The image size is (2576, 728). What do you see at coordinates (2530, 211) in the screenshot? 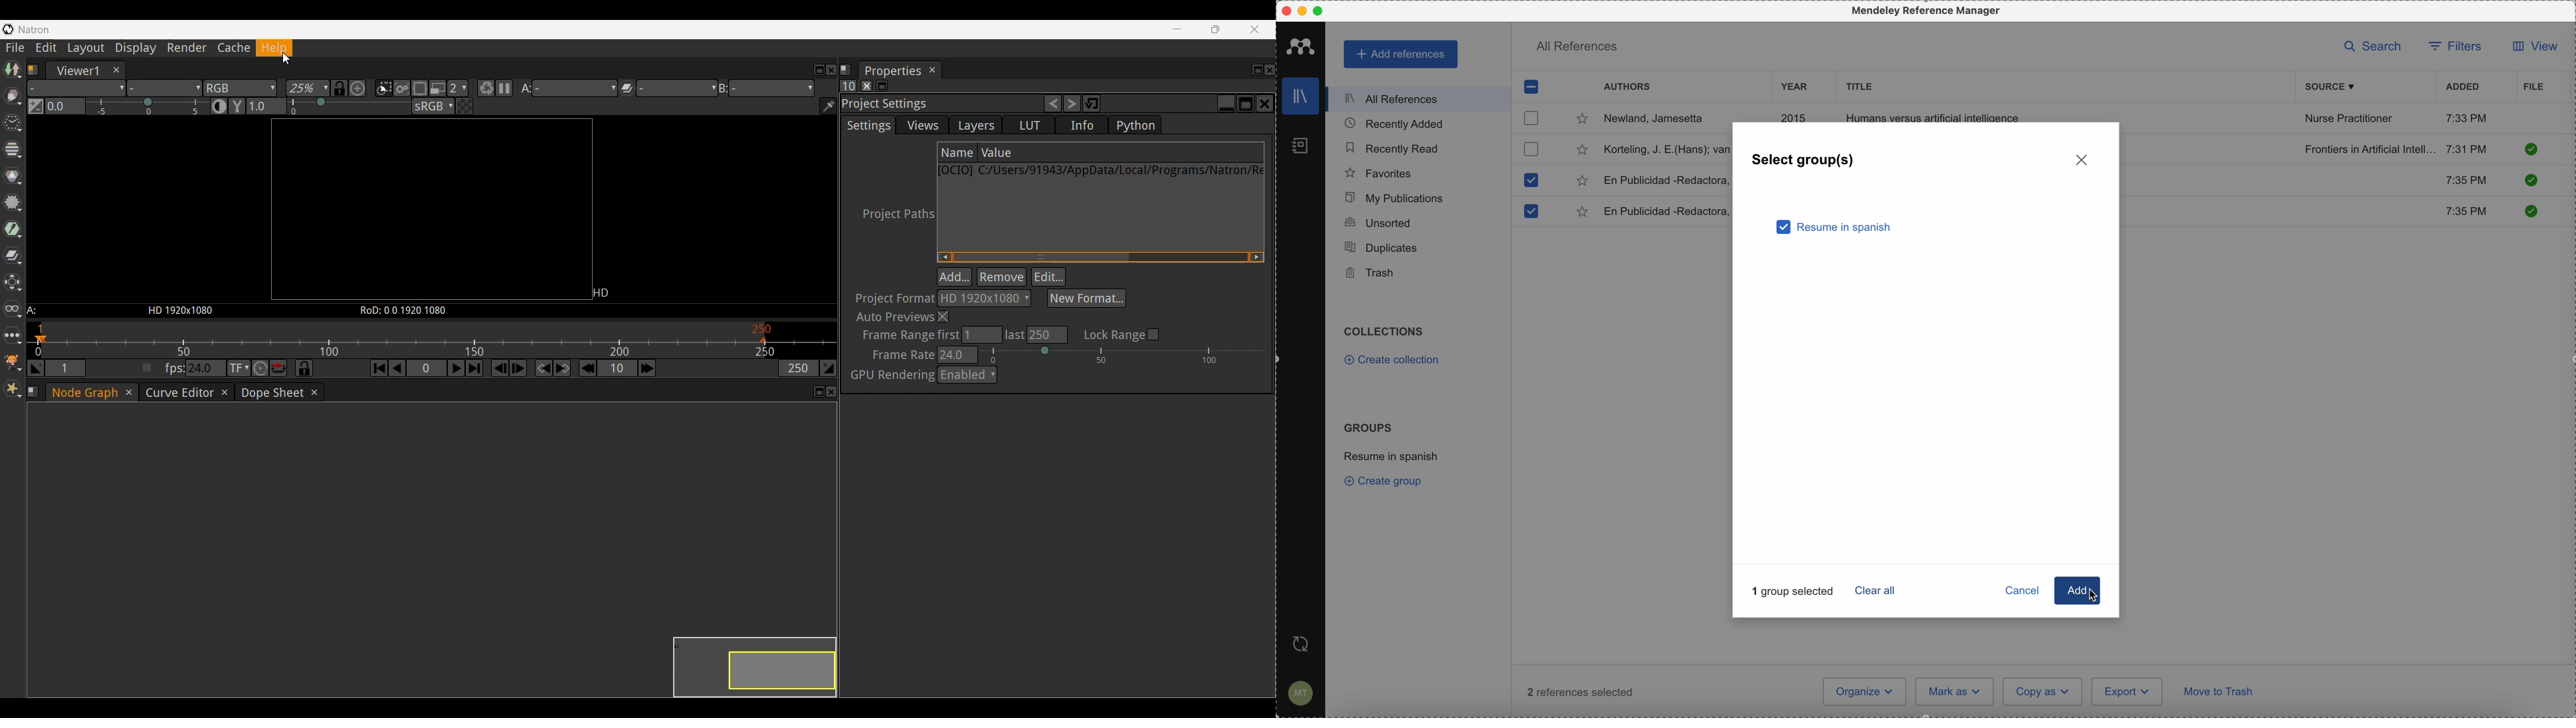
I see `check it` at bounding box center [2530, 211].